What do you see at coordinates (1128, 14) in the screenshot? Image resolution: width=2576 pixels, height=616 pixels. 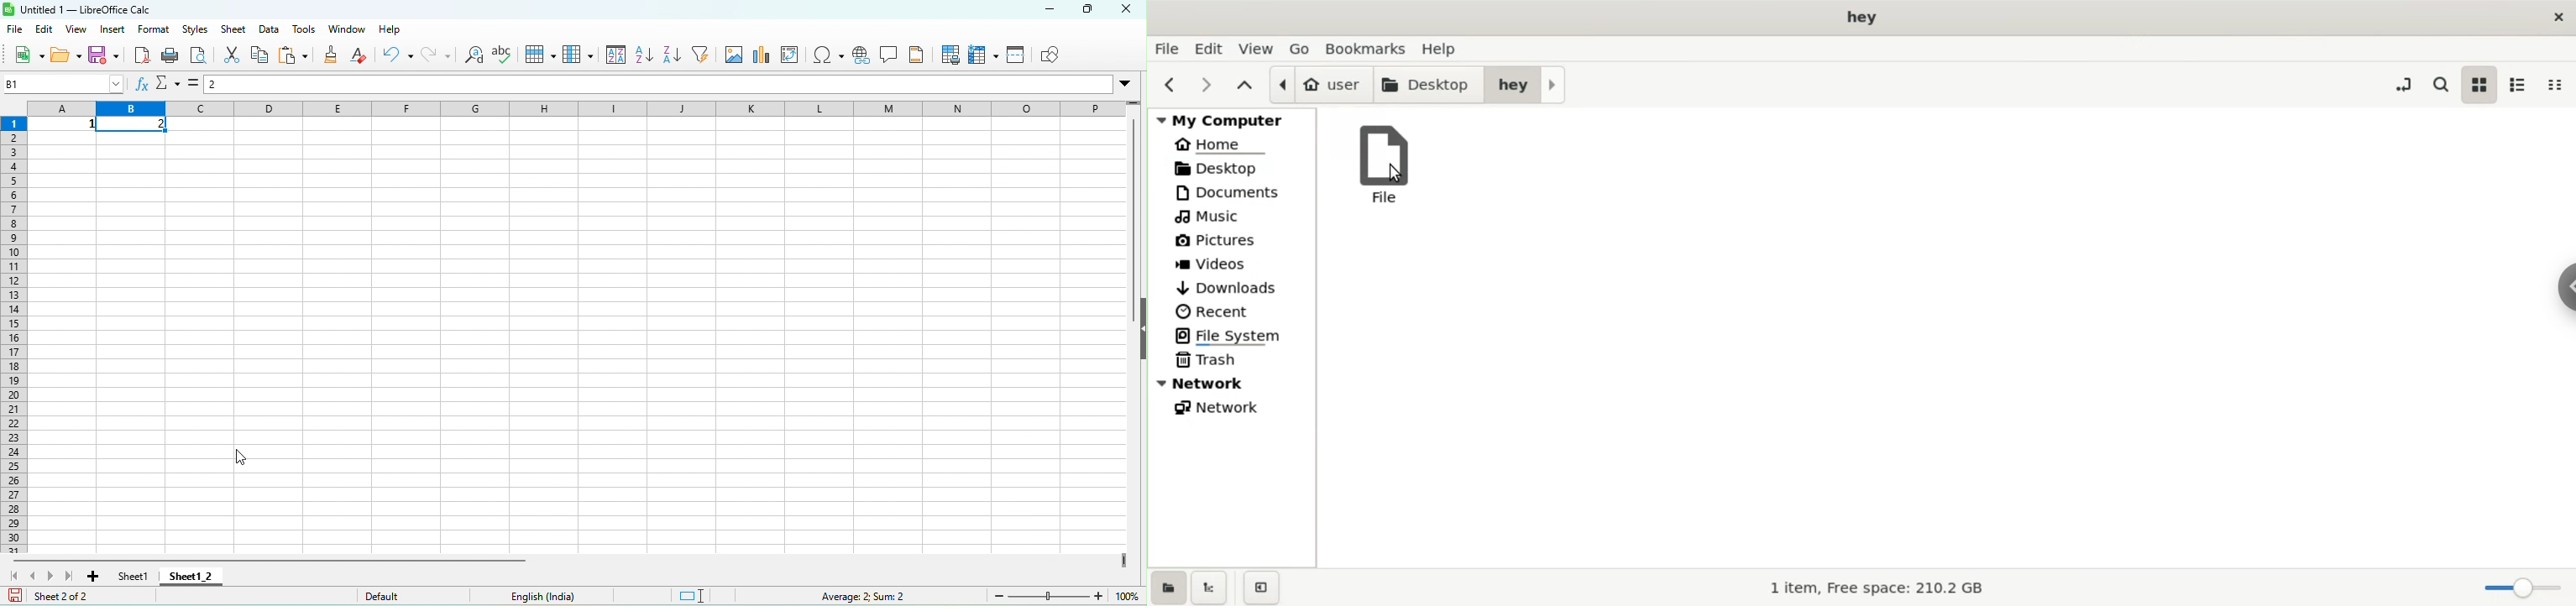 I see `close` at bounding box center [1128, 14].